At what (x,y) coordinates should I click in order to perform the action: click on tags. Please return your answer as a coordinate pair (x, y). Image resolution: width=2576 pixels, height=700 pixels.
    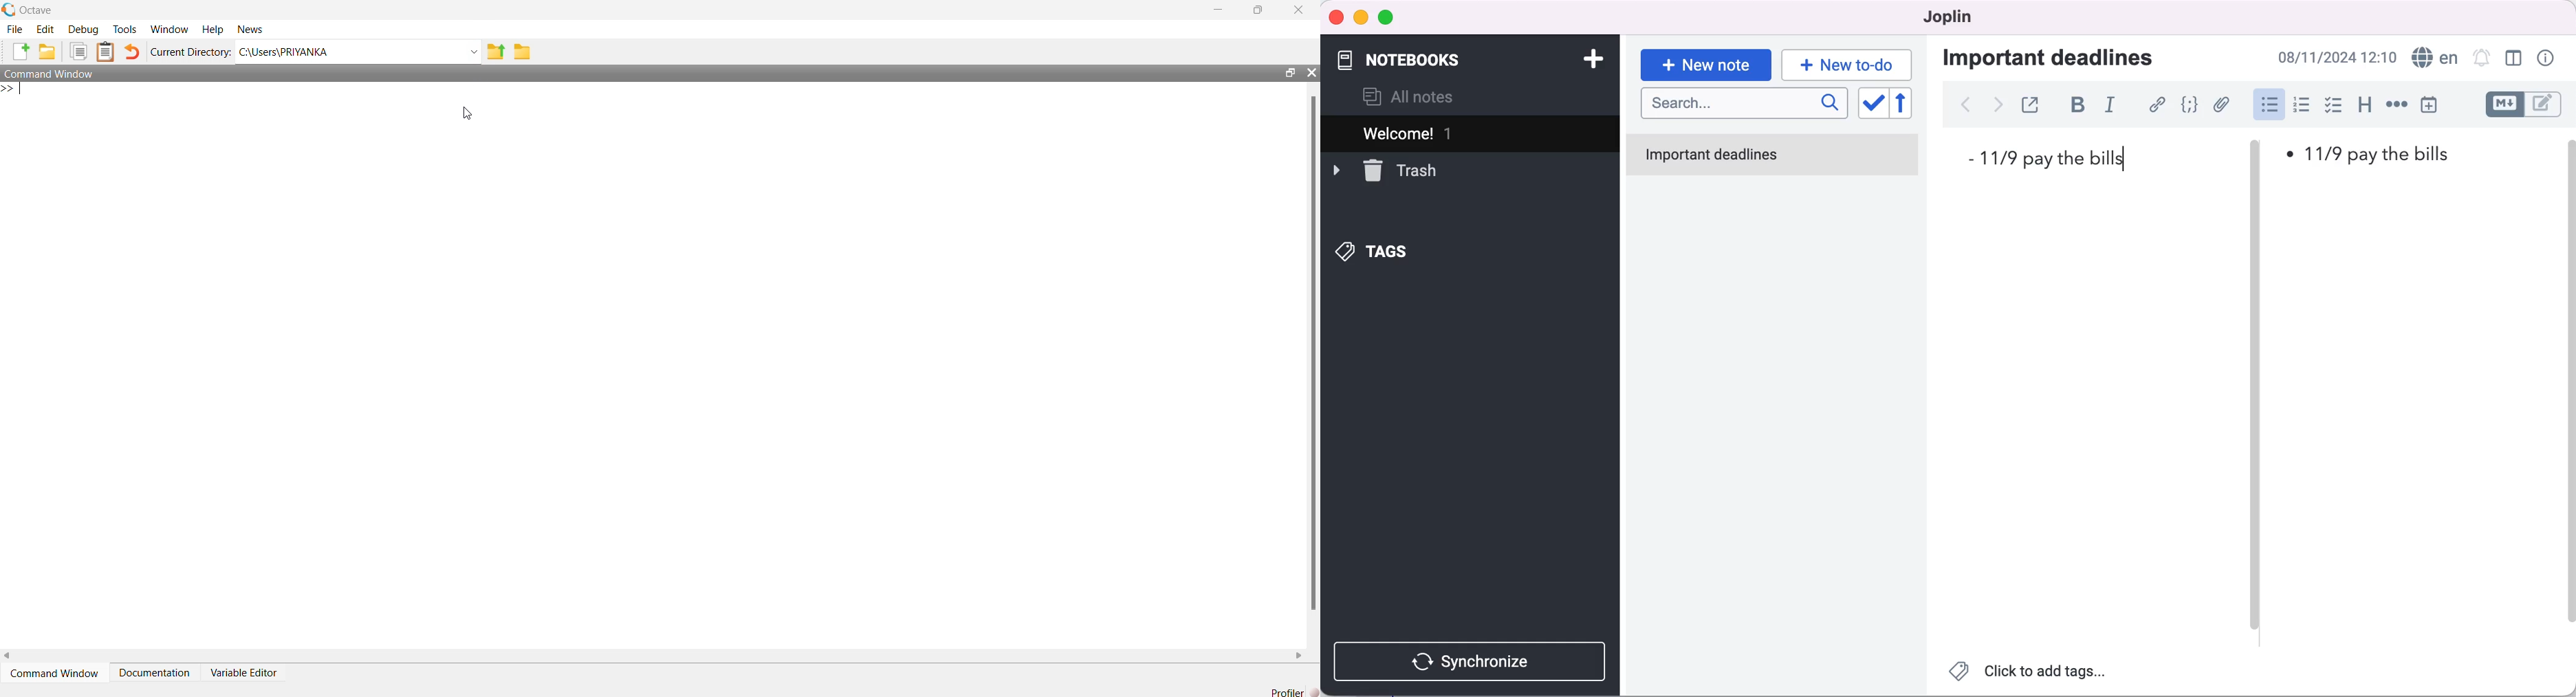
    Looking at the image, I should click on (1385, 250).